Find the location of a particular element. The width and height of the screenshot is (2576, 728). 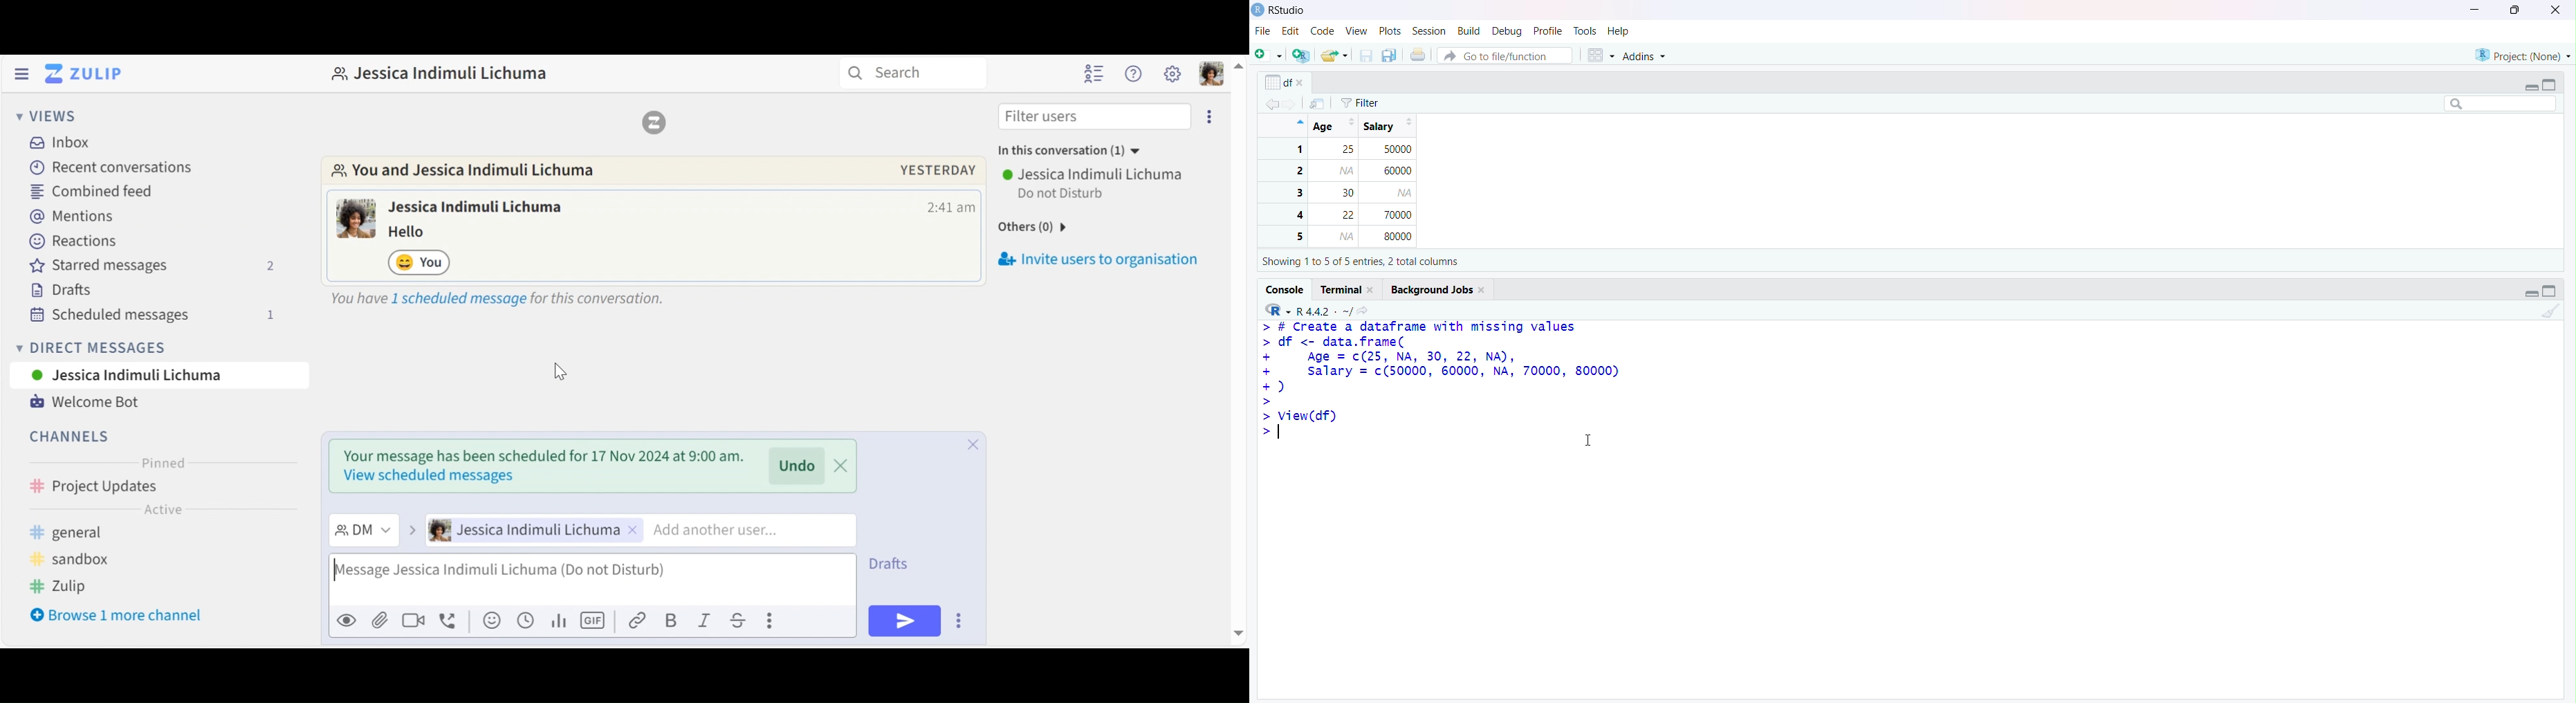

Invite users to organisation is located at coordinates (1102, 256).